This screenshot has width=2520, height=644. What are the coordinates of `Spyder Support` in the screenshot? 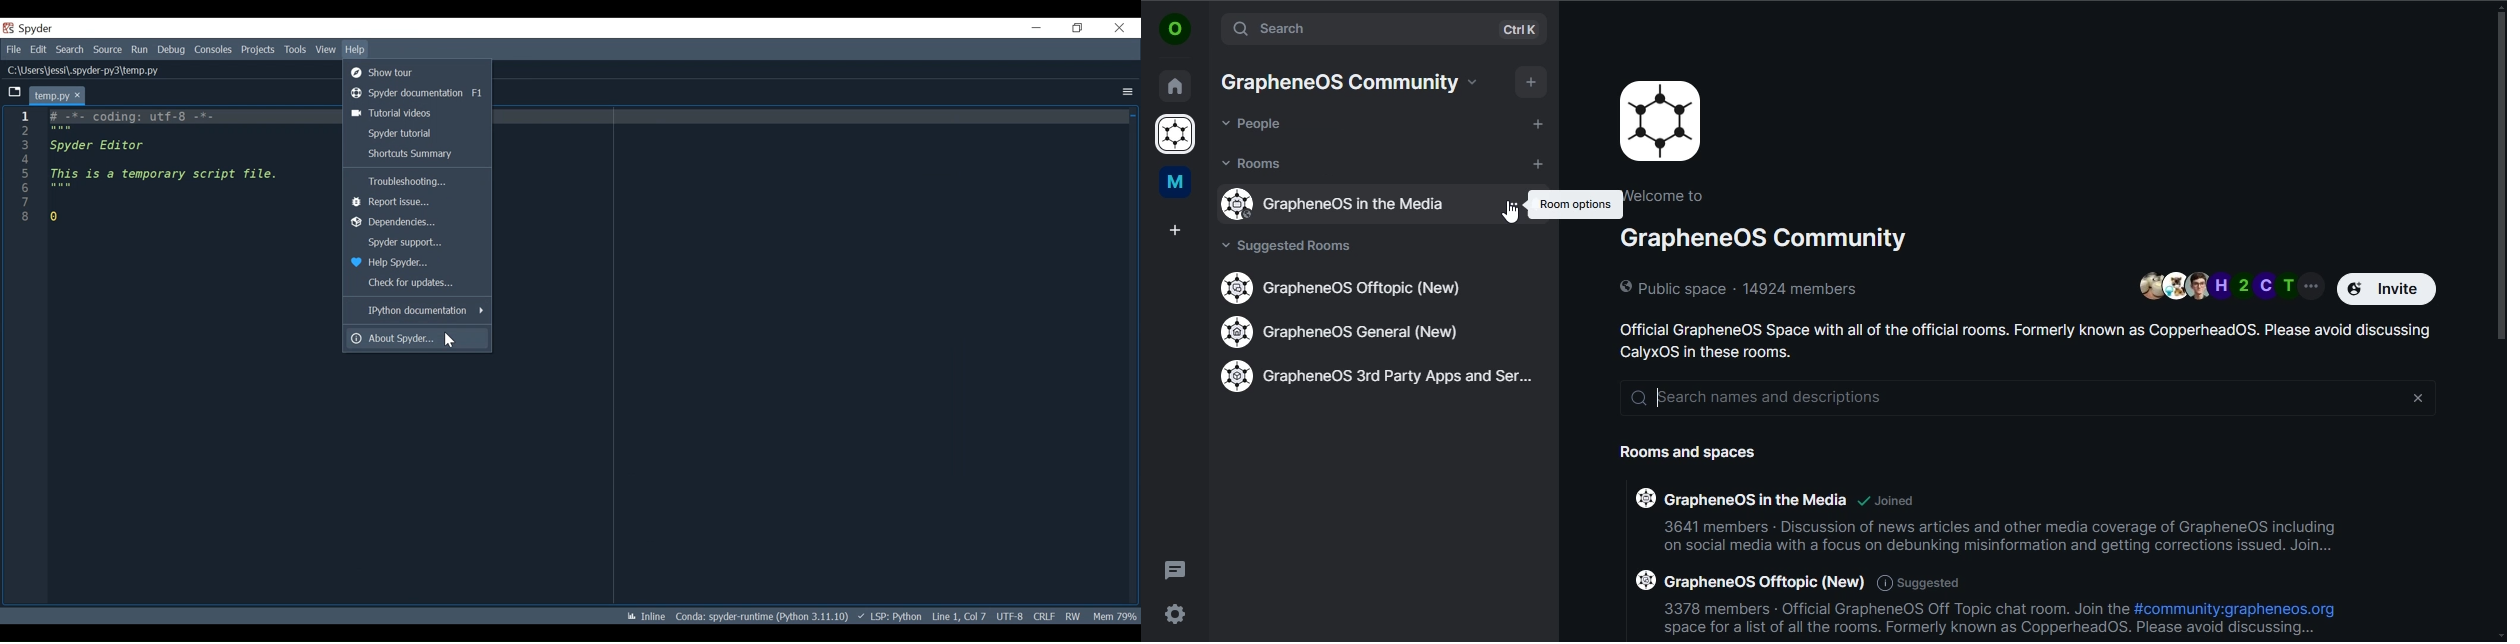 It's located at (416, 243).